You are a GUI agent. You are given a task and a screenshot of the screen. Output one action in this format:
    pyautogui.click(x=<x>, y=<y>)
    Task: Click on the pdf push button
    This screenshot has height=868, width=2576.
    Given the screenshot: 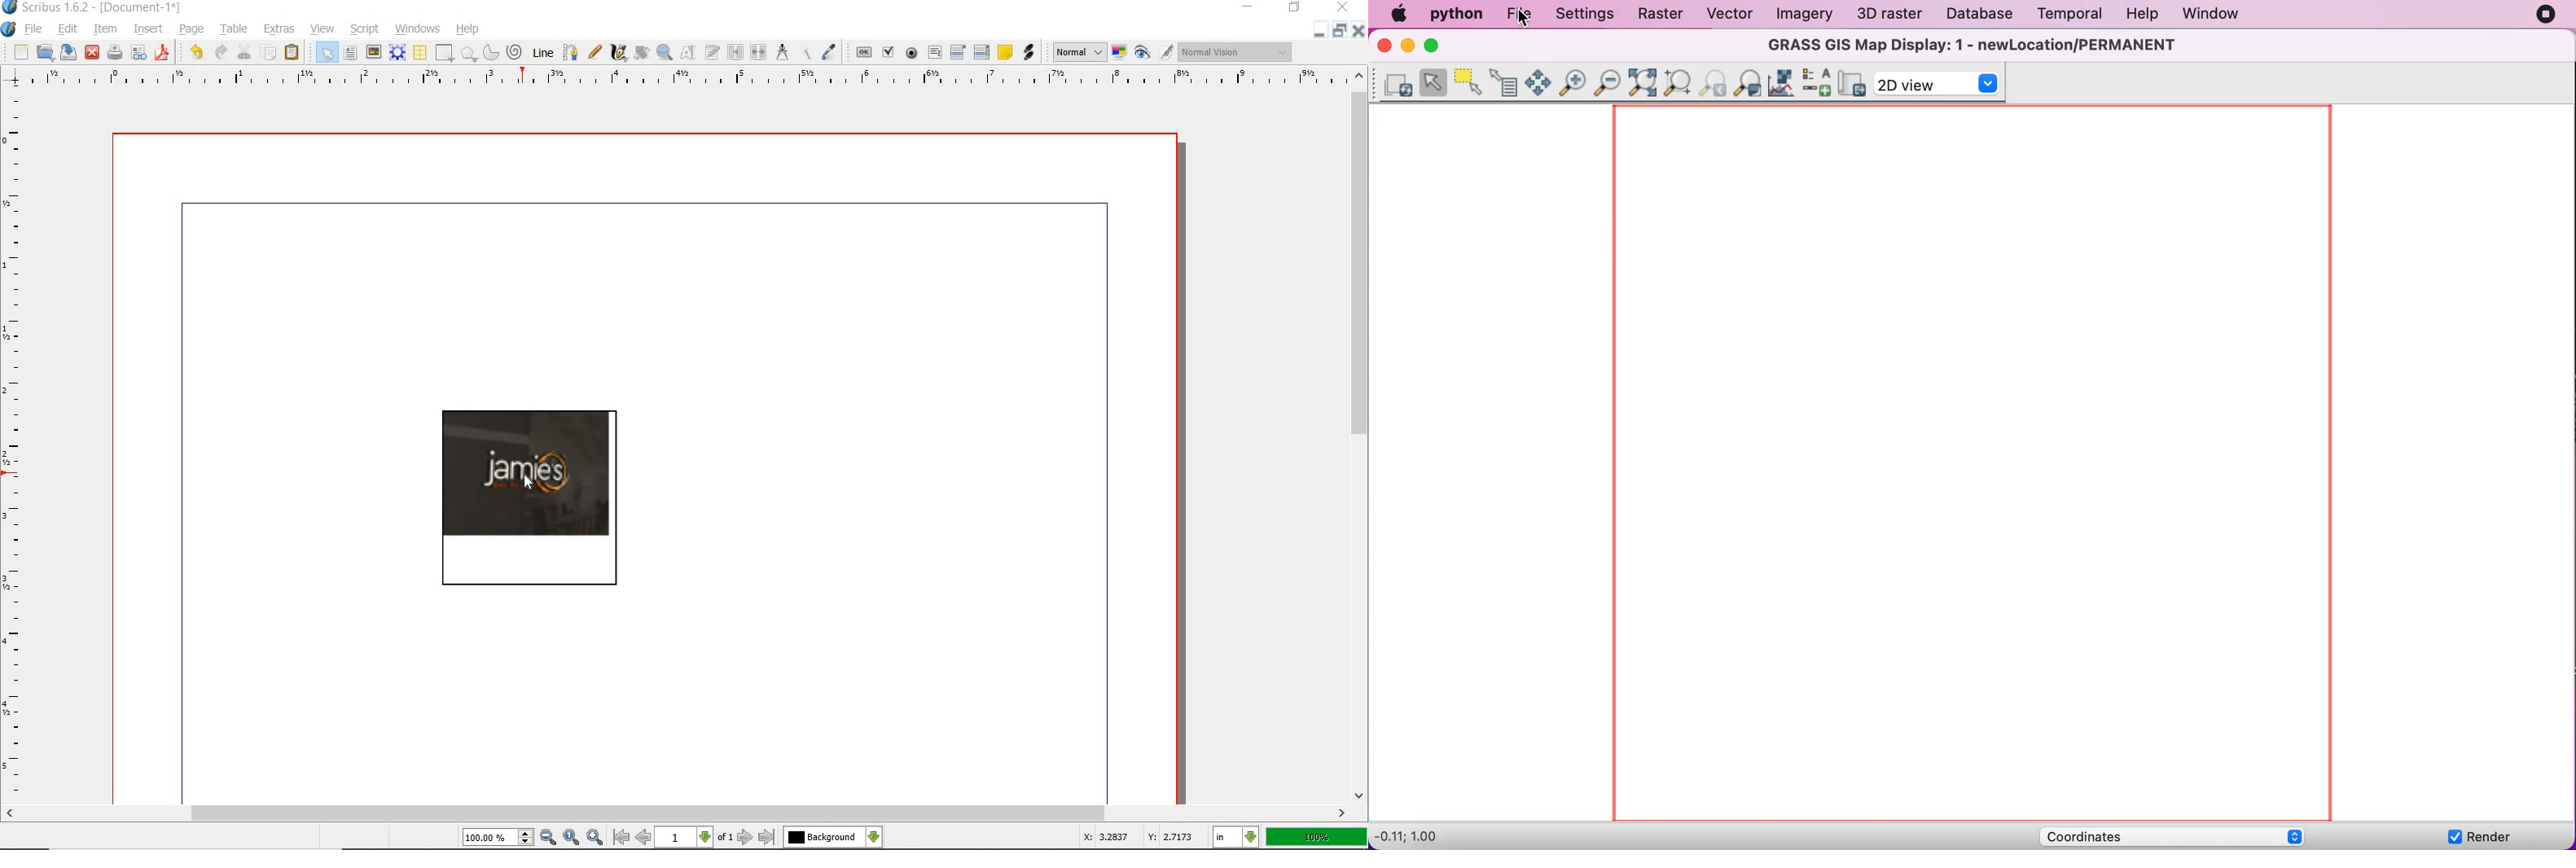 What is the action you would take?
    pyautogui.click(x=864, y=53)
    